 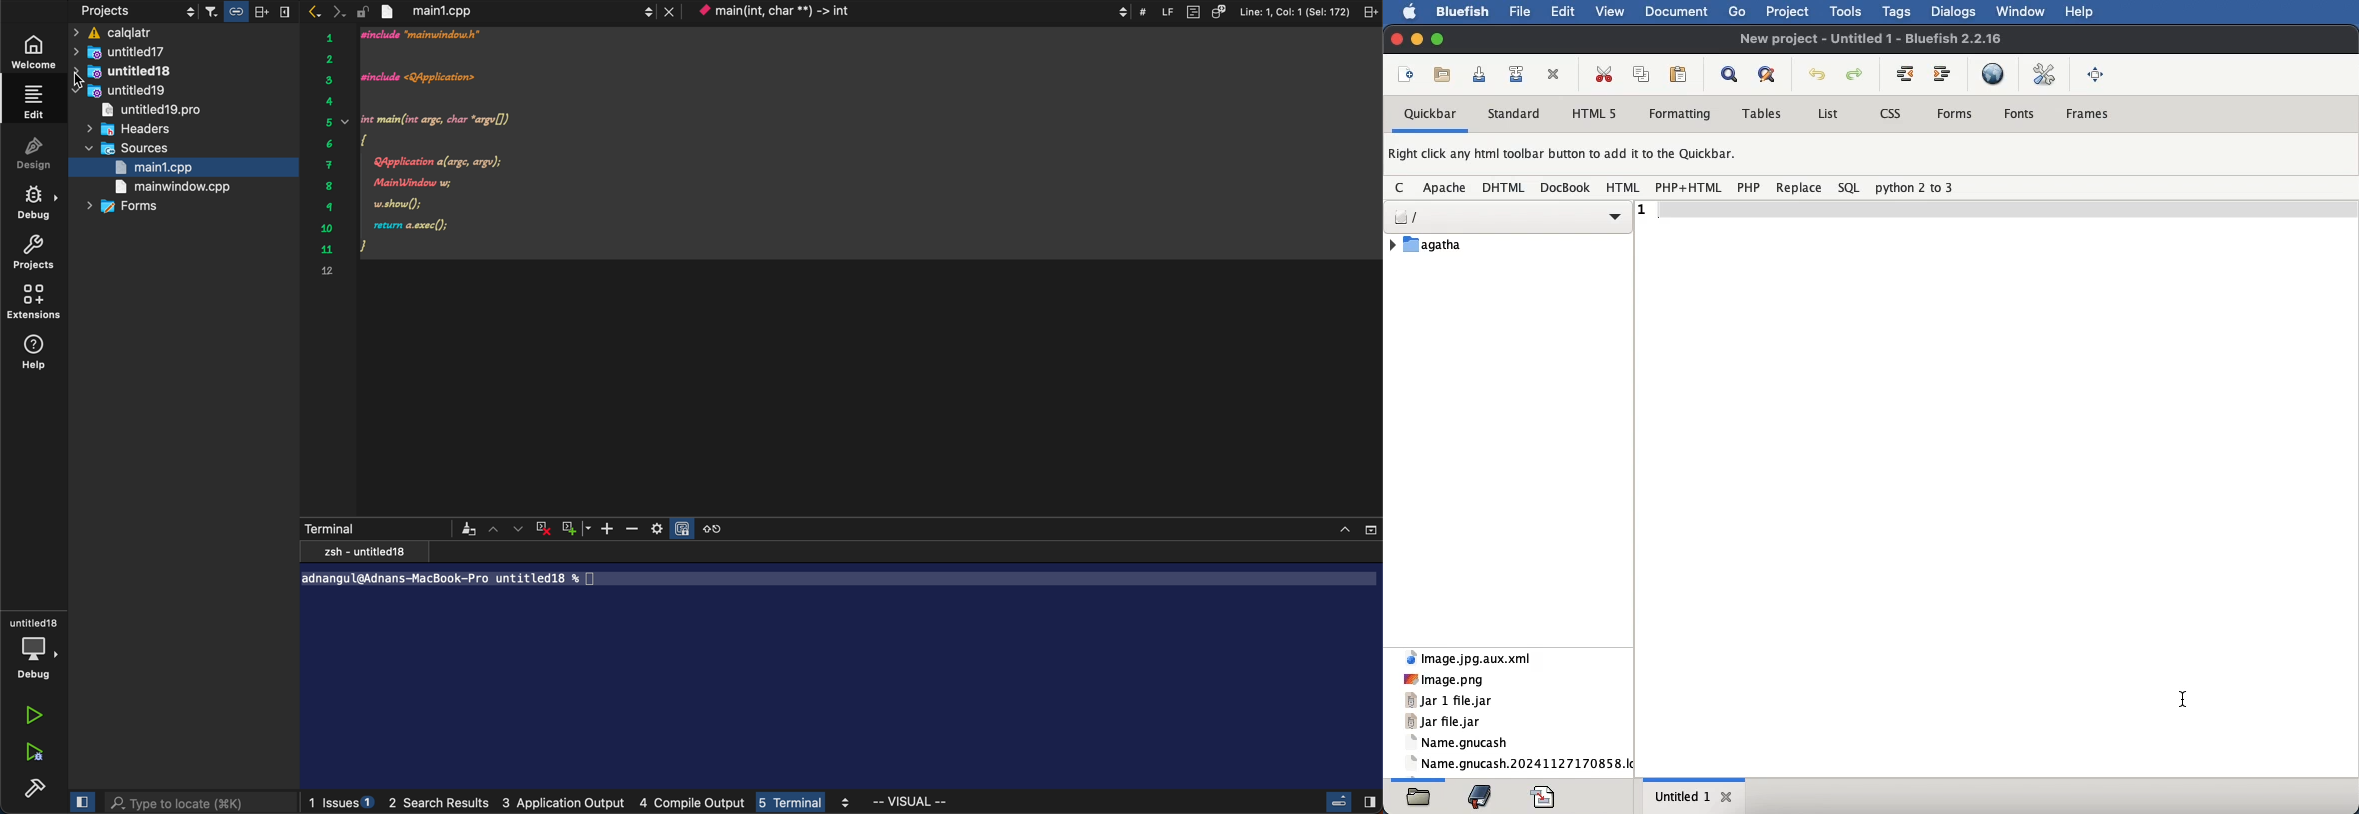 I want to click on Jar 1 file jar, so click(x=1452, y=700).